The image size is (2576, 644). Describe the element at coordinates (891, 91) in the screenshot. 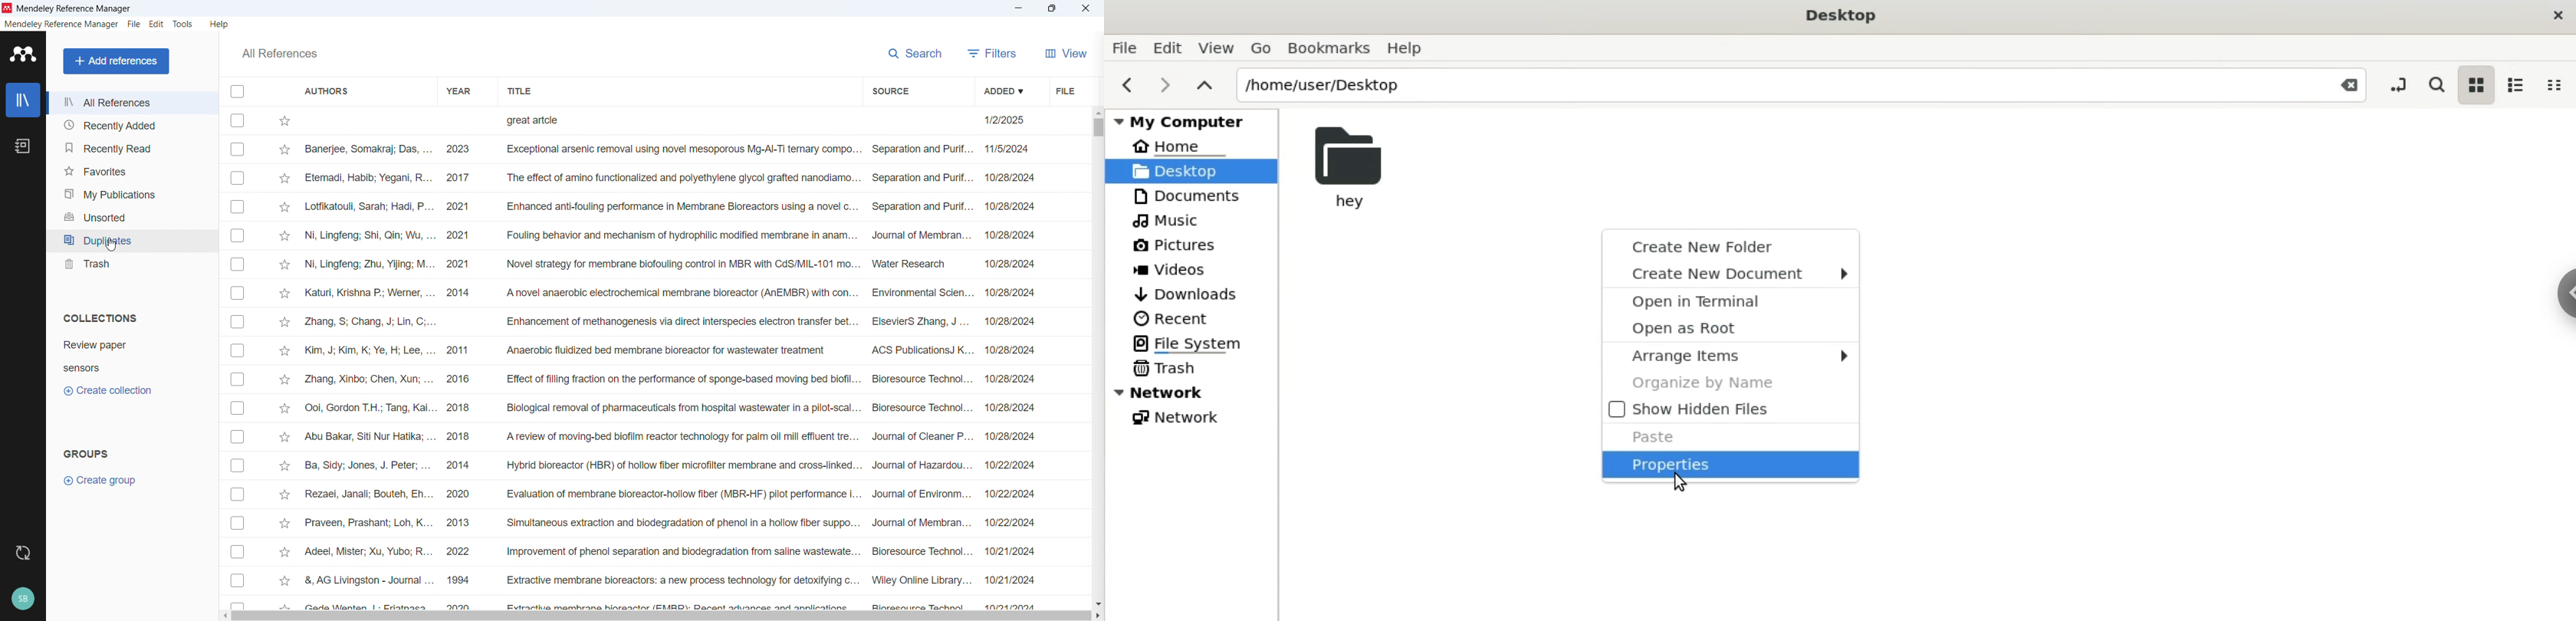

I see `Sort by source ` at that location.